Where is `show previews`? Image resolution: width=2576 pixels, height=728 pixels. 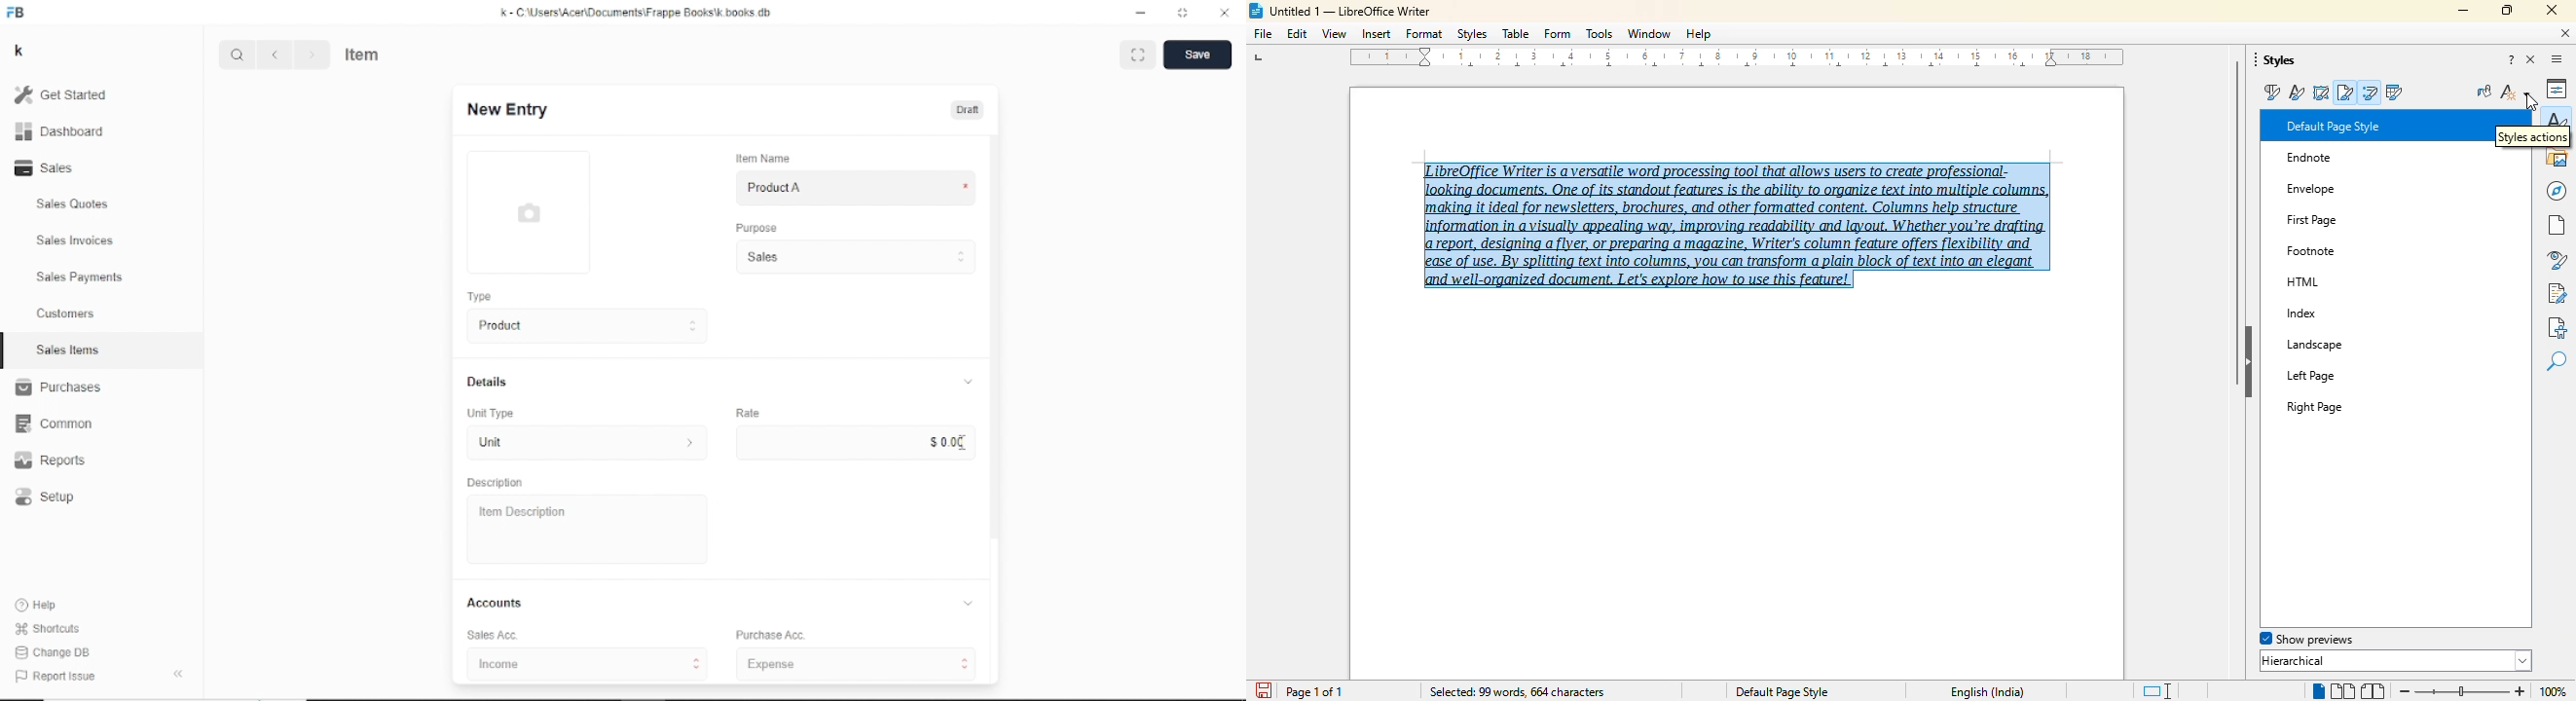
show previews is located at coordinates (2304, 639).